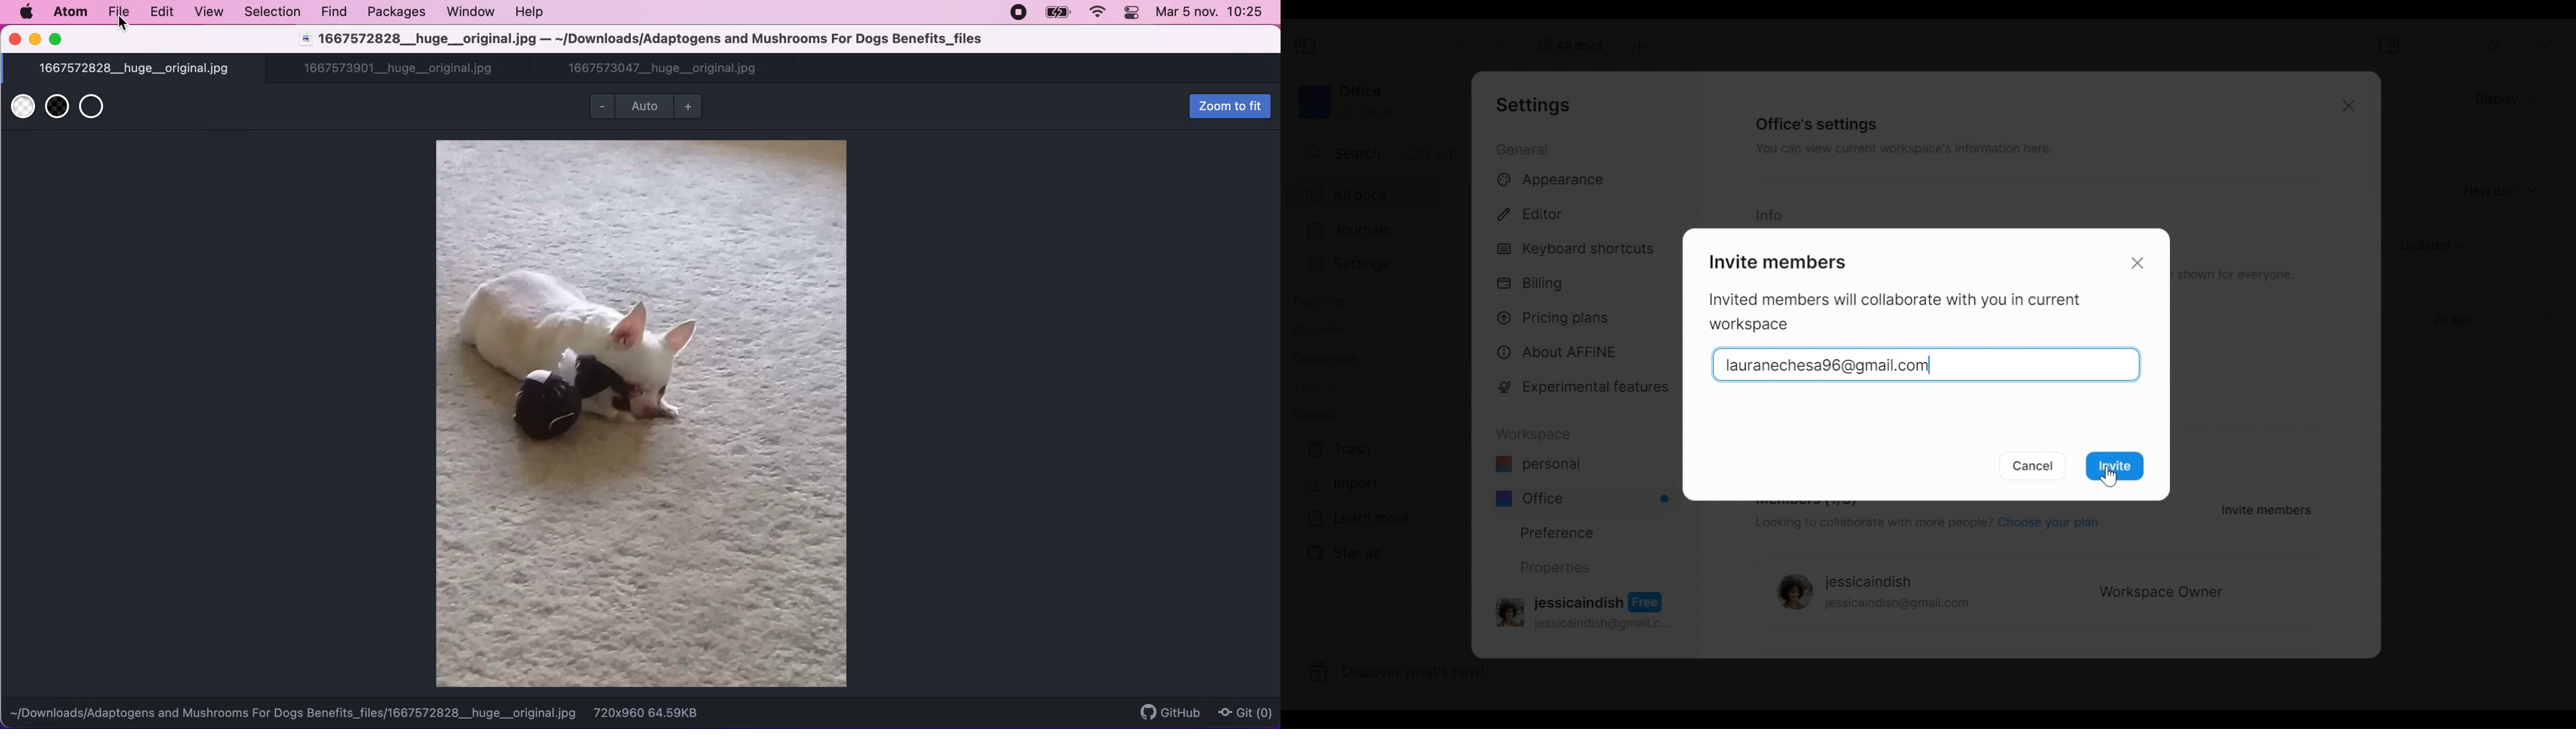 The image size is (2576, 756). I want to click on Workspace Owner, so click(2162, 593).